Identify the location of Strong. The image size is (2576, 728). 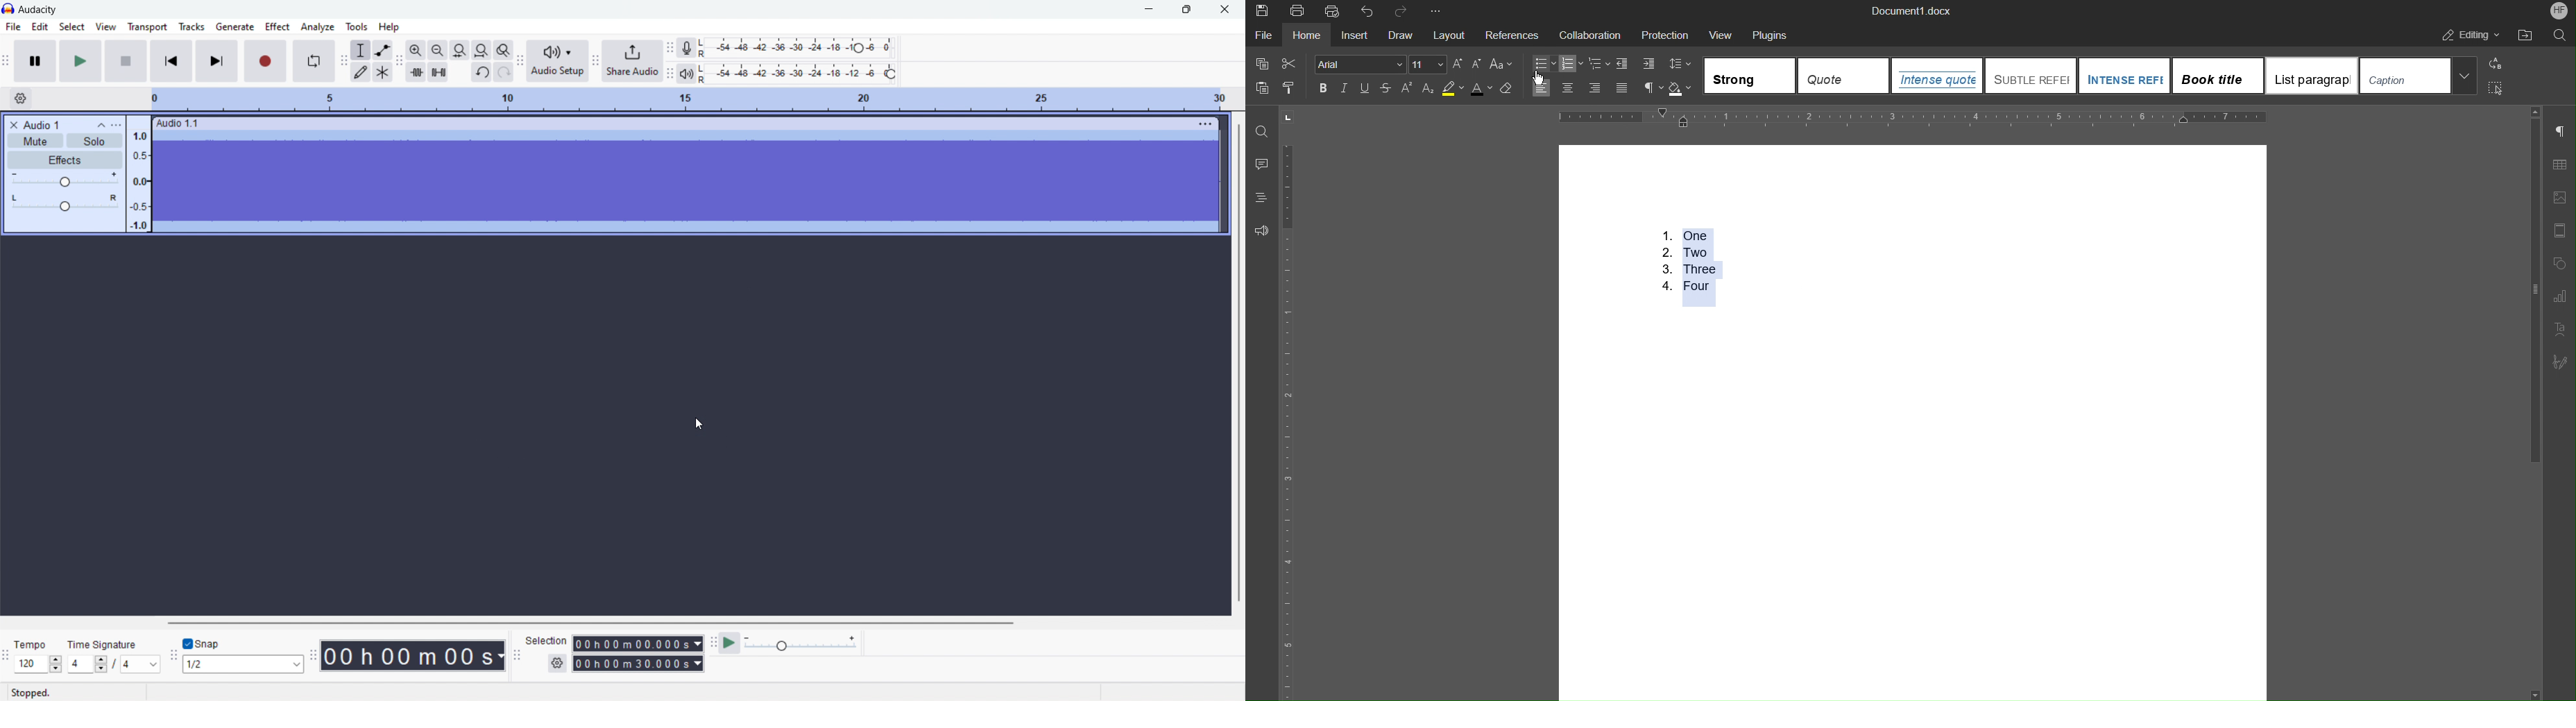
(1750, 76).